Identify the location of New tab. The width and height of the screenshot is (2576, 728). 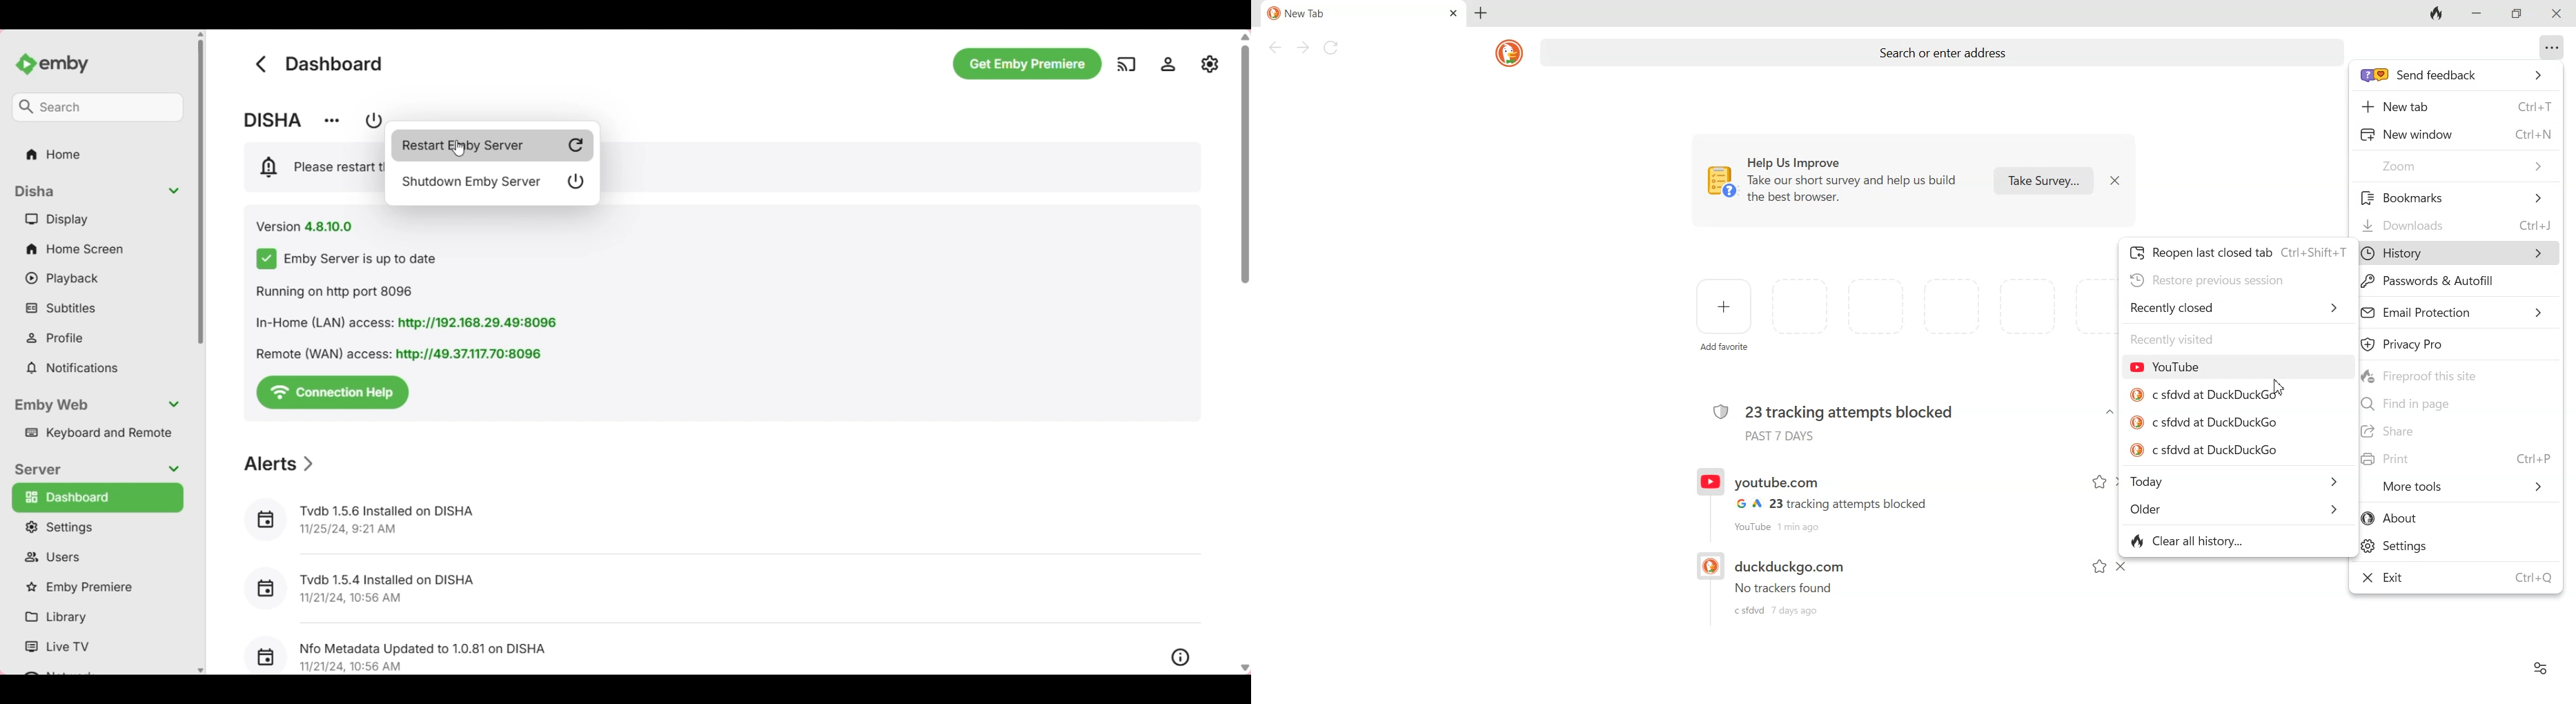
(2456, 107).